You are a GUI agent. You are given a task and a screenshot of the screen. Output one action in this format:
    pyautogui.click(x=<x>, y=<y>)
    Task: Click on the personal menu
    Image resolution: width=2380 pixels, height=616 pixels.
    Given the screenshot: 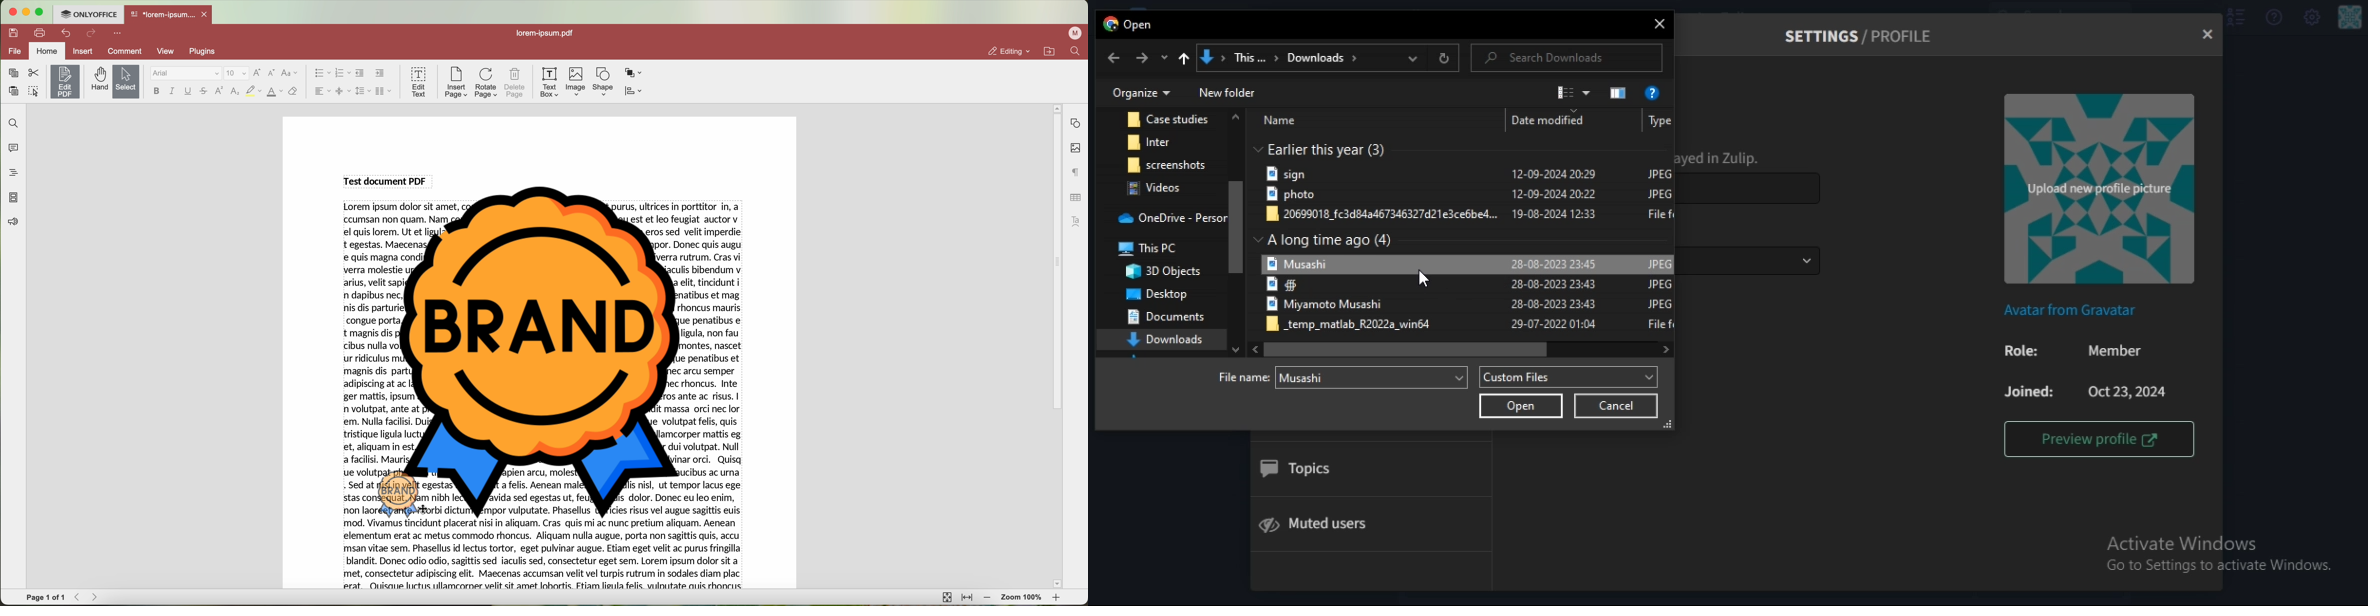 What is the action you would take?
    pyautogui.click(x=2351, y=18)
    